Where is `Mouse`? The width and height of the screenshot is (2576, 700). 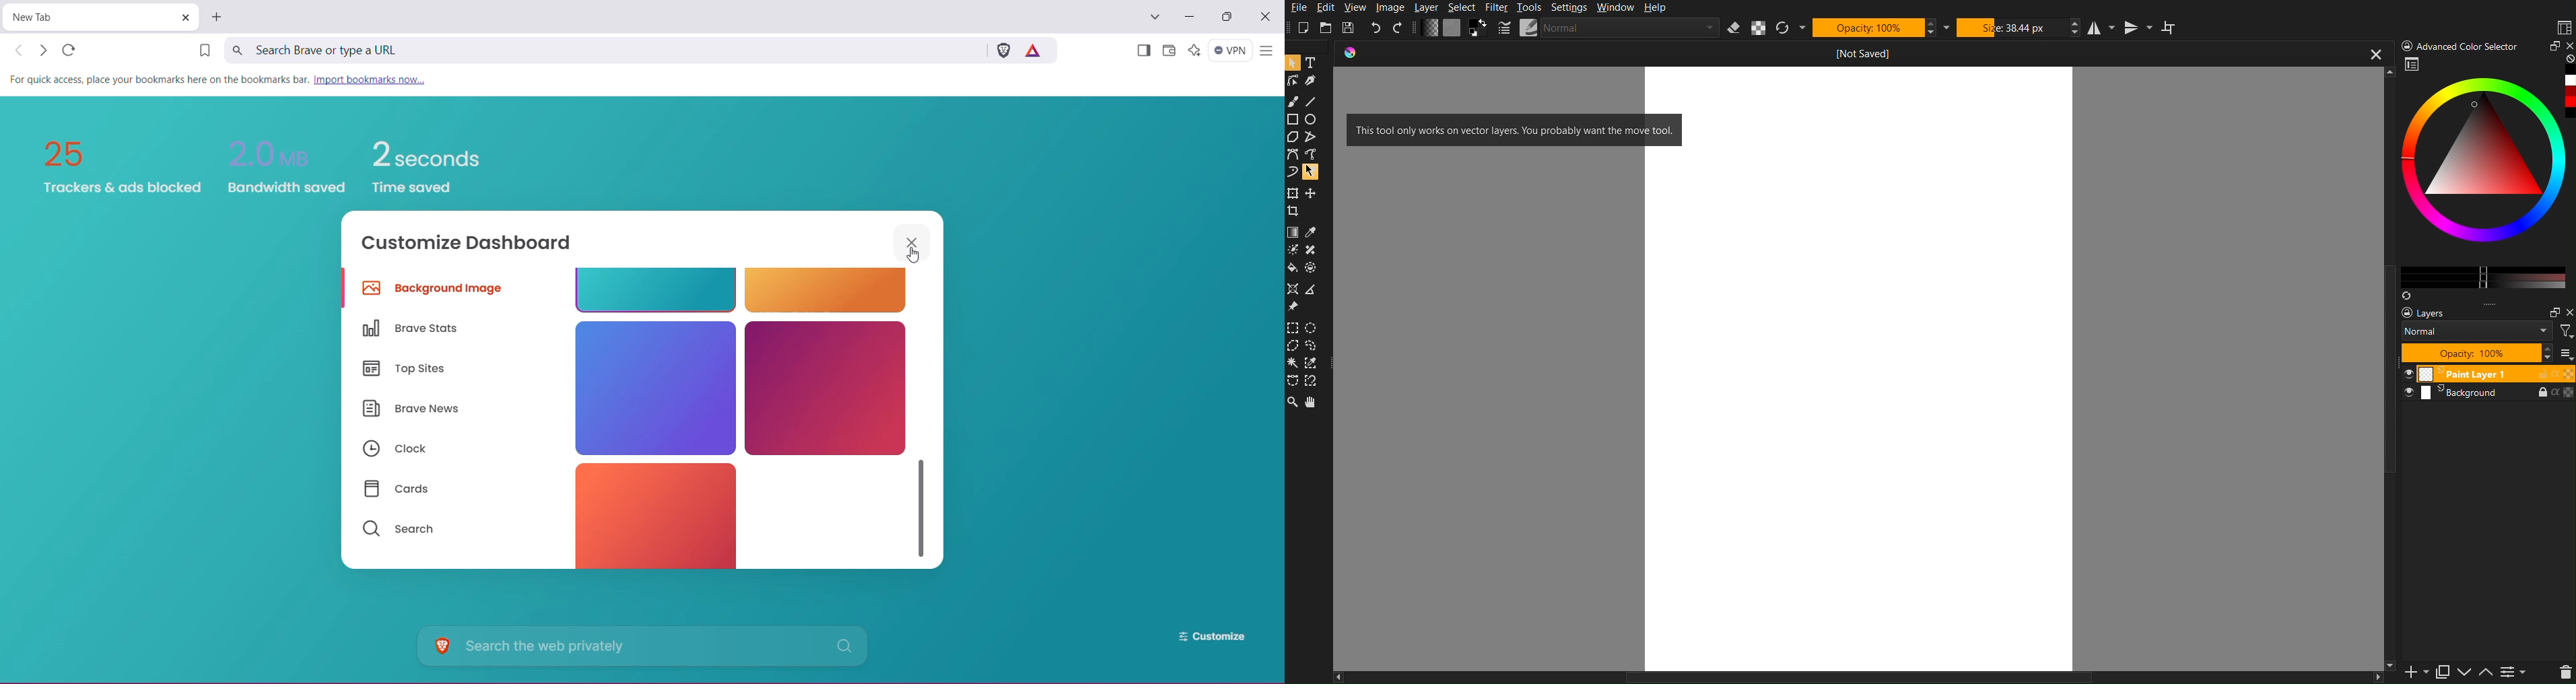
Mouse is located at coordinates (1314, 172).